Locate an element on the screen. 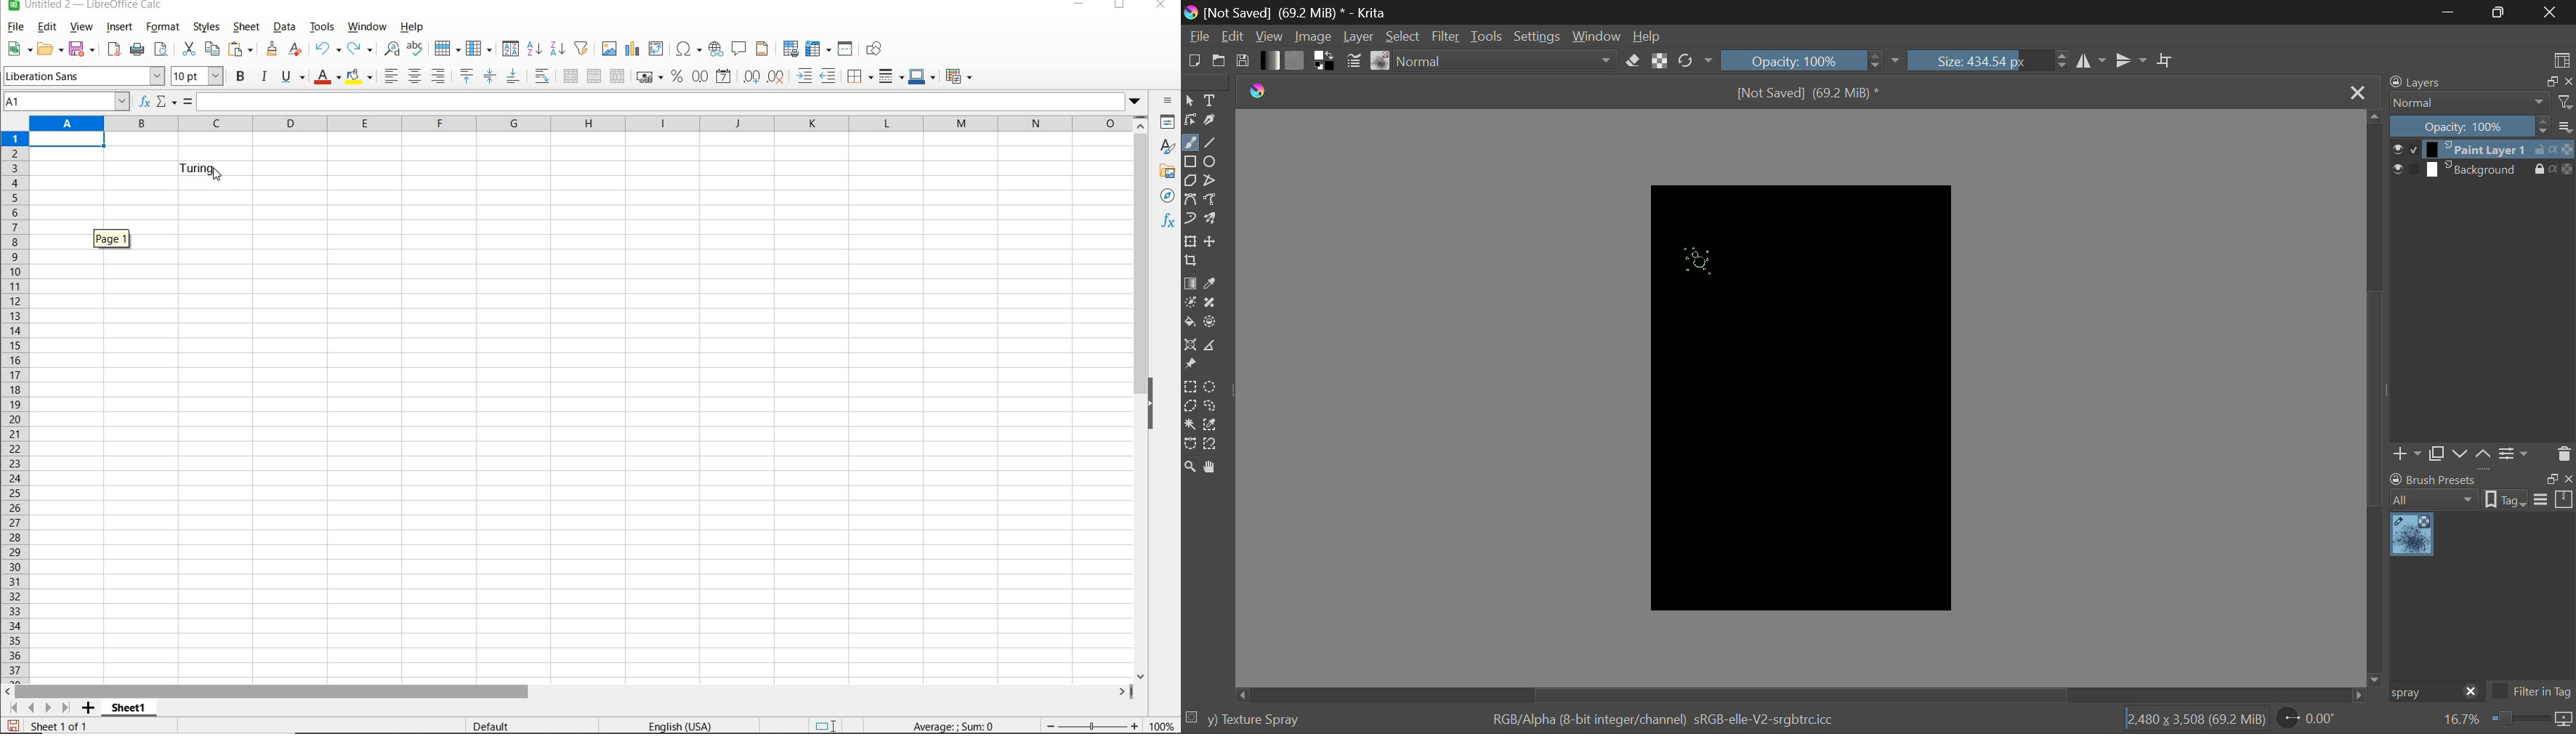  SHEET 1 is located at coordinates (131, 709).